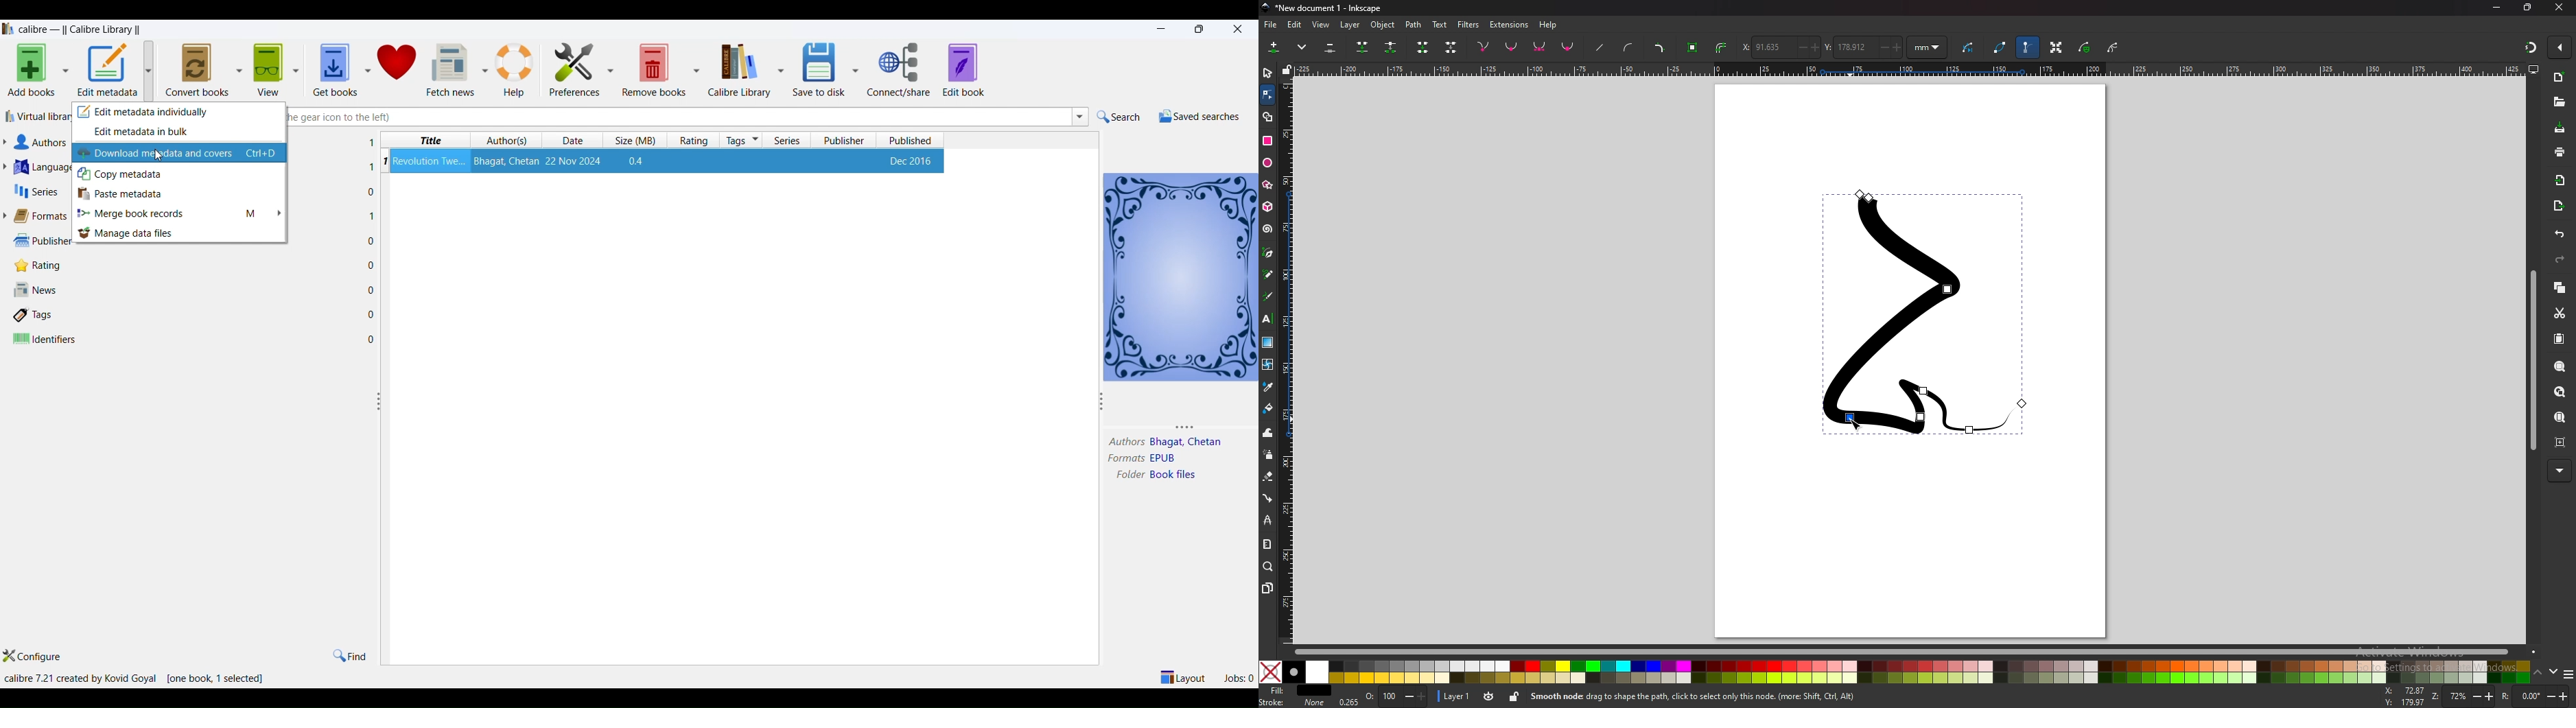 The image size is (2576, 728). I want to click on publisher, so click(37, 240).